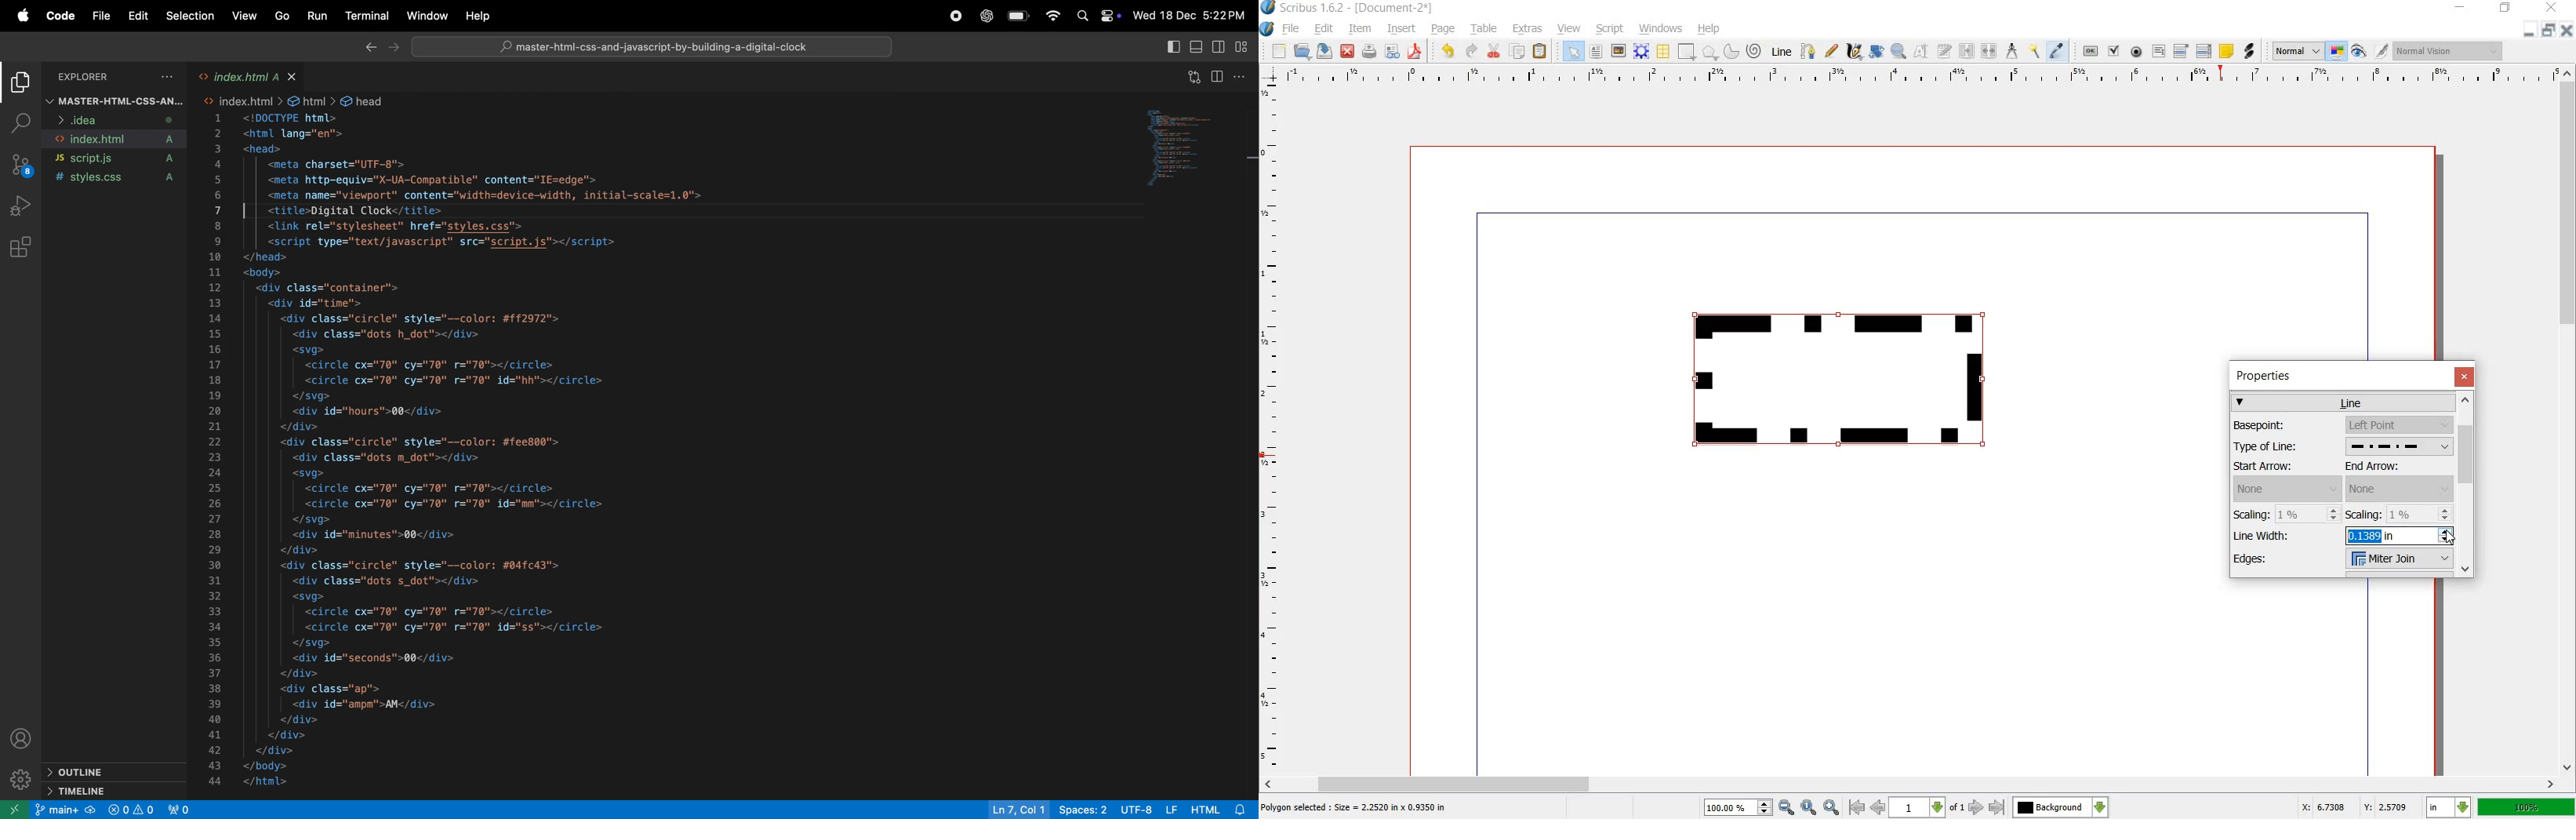 The width and height of the screenshot is (2576, 840). Describe the element at coordinates (114, 101) in the screenshot. I see `master html css file` at that location.